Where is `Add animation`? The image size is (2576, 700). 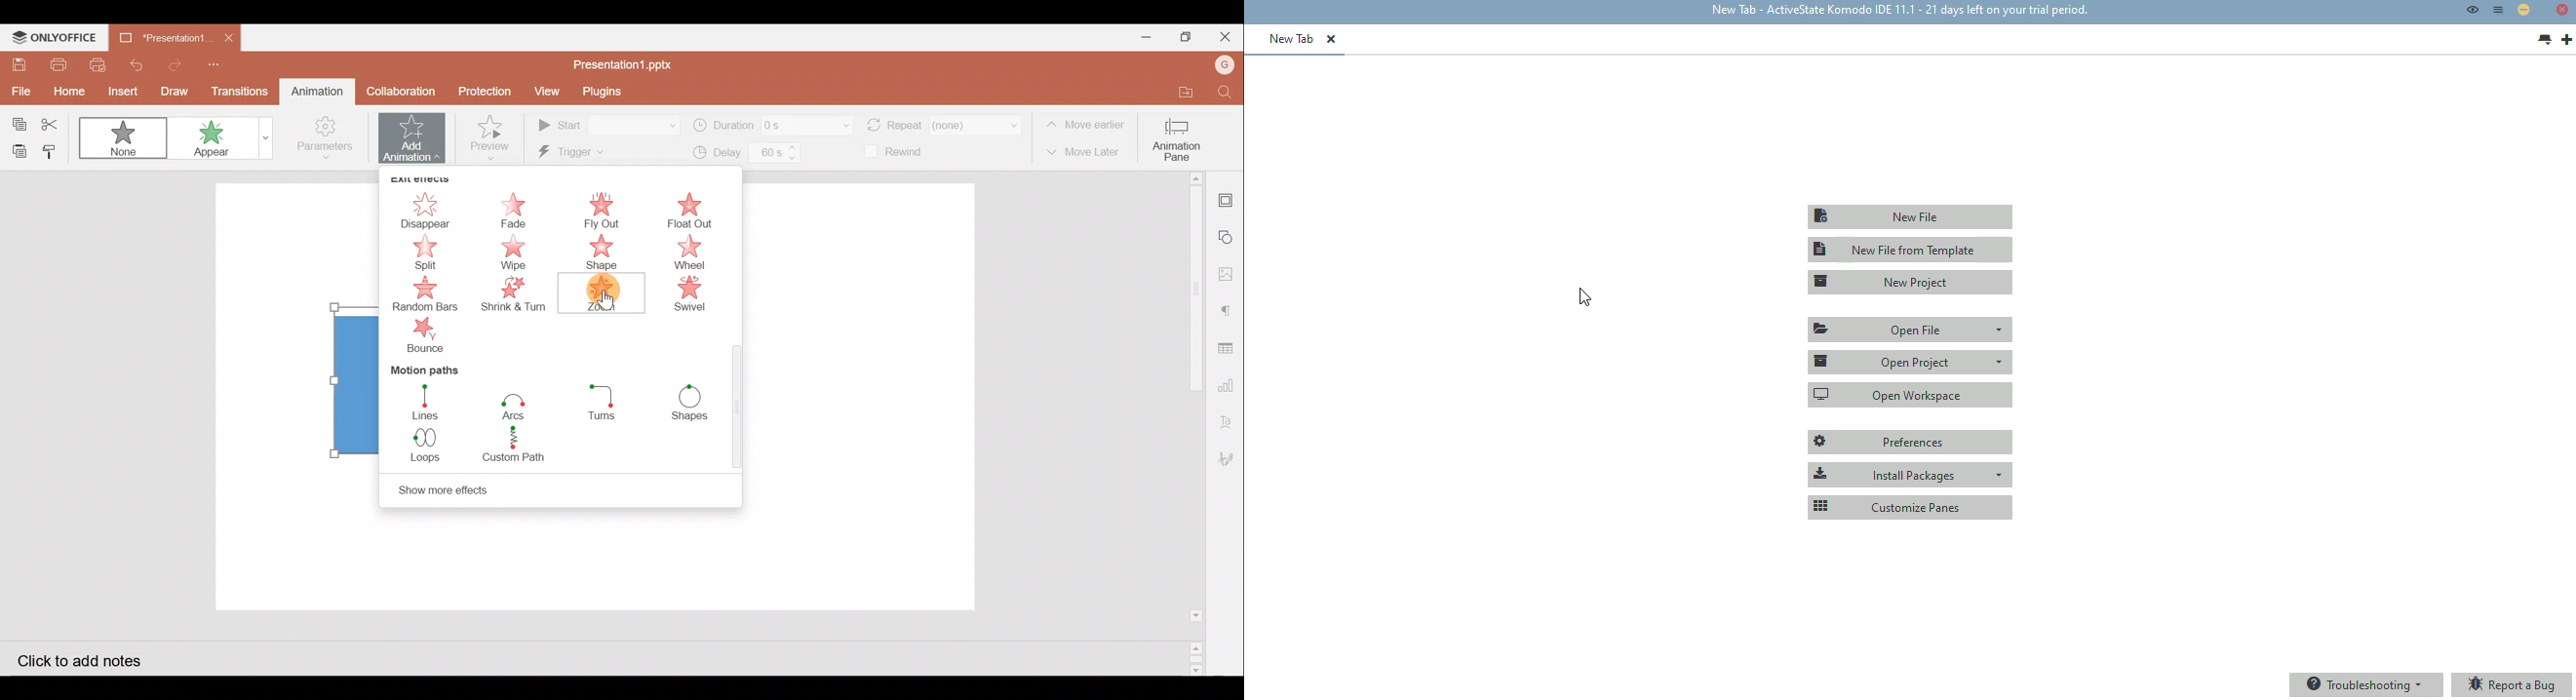
Add animation is located at coordinates (414, 139).